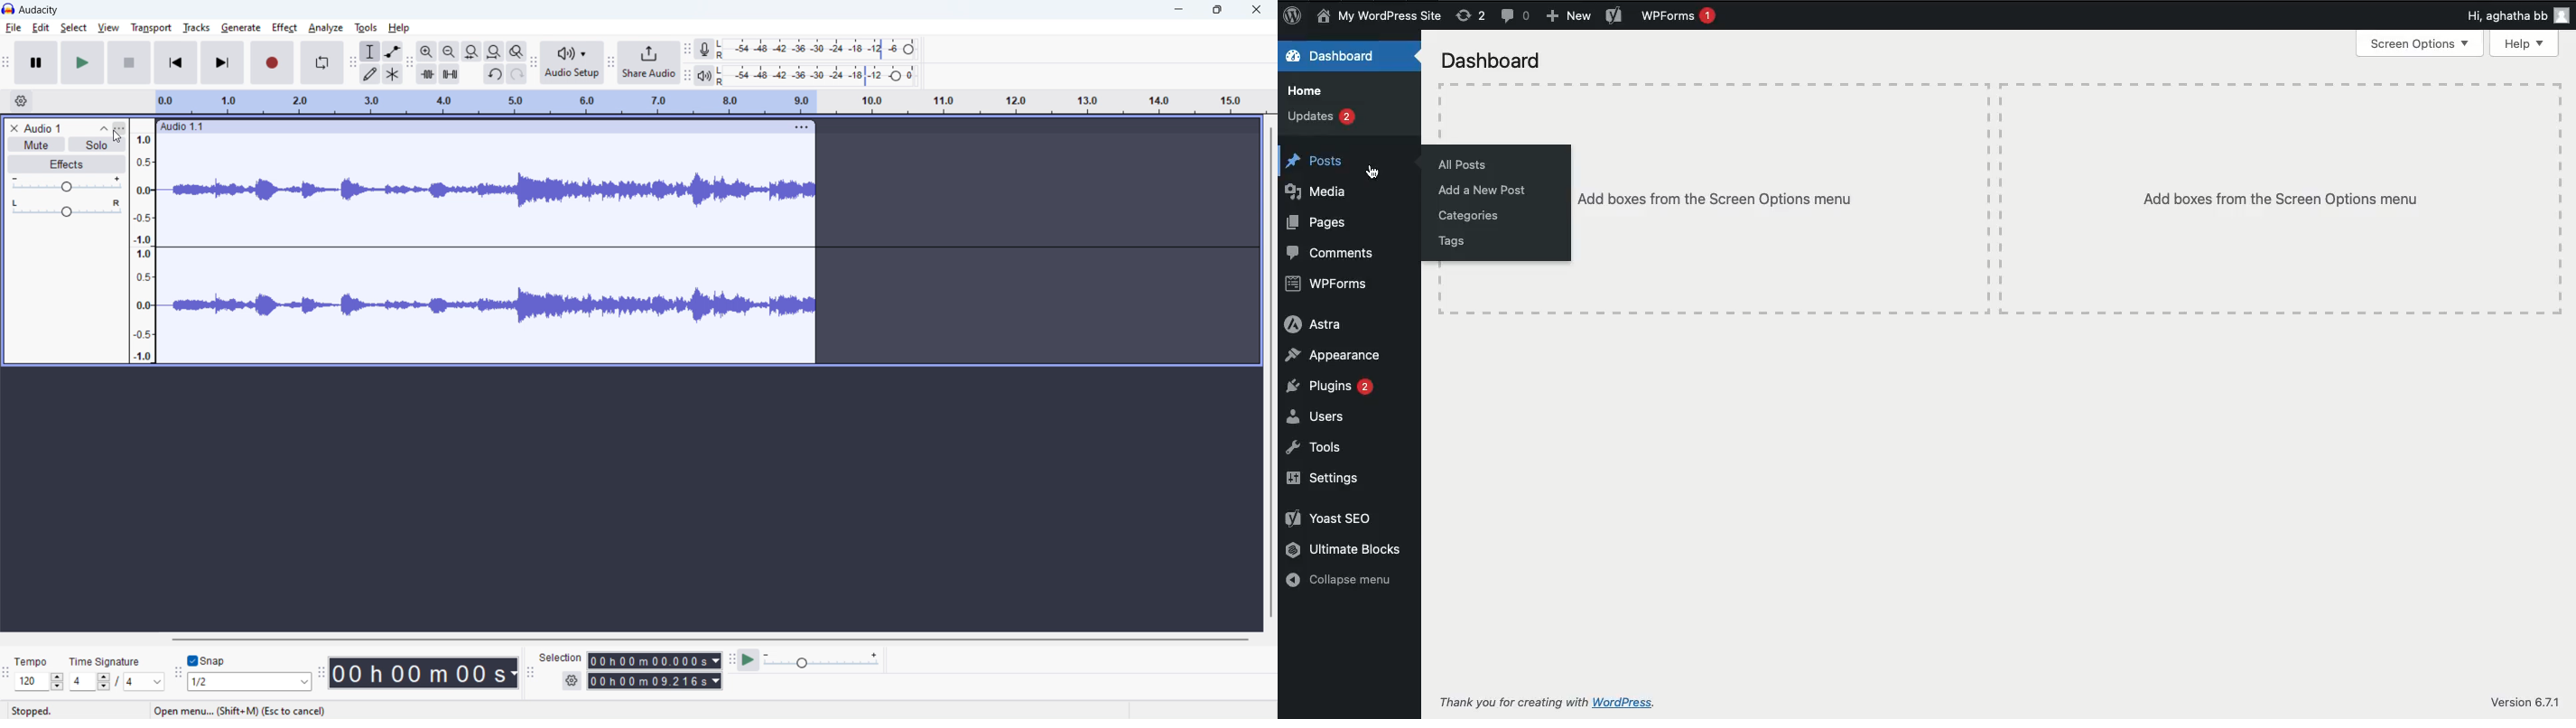 Image resolution: width=2576 pixels, height=728 pixels. Describe the element at coordinates (128, 63) in the screenshot. I see `stop` at that location.